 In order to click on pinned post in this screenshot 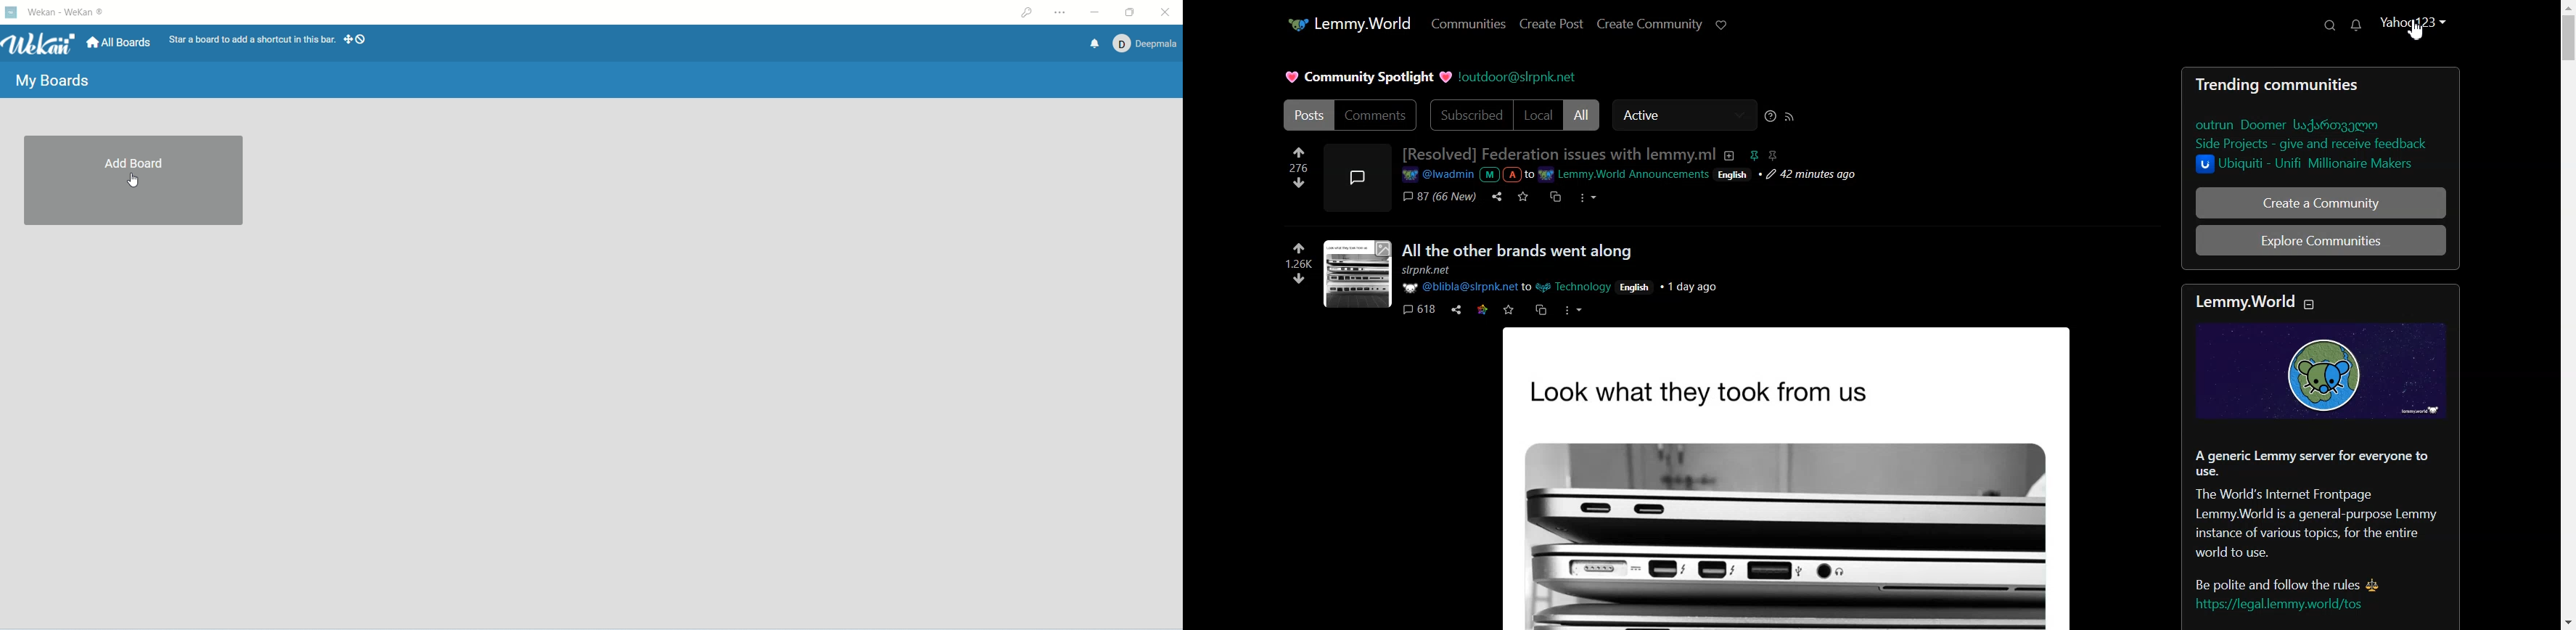, I will do `click(1772, 155)`.